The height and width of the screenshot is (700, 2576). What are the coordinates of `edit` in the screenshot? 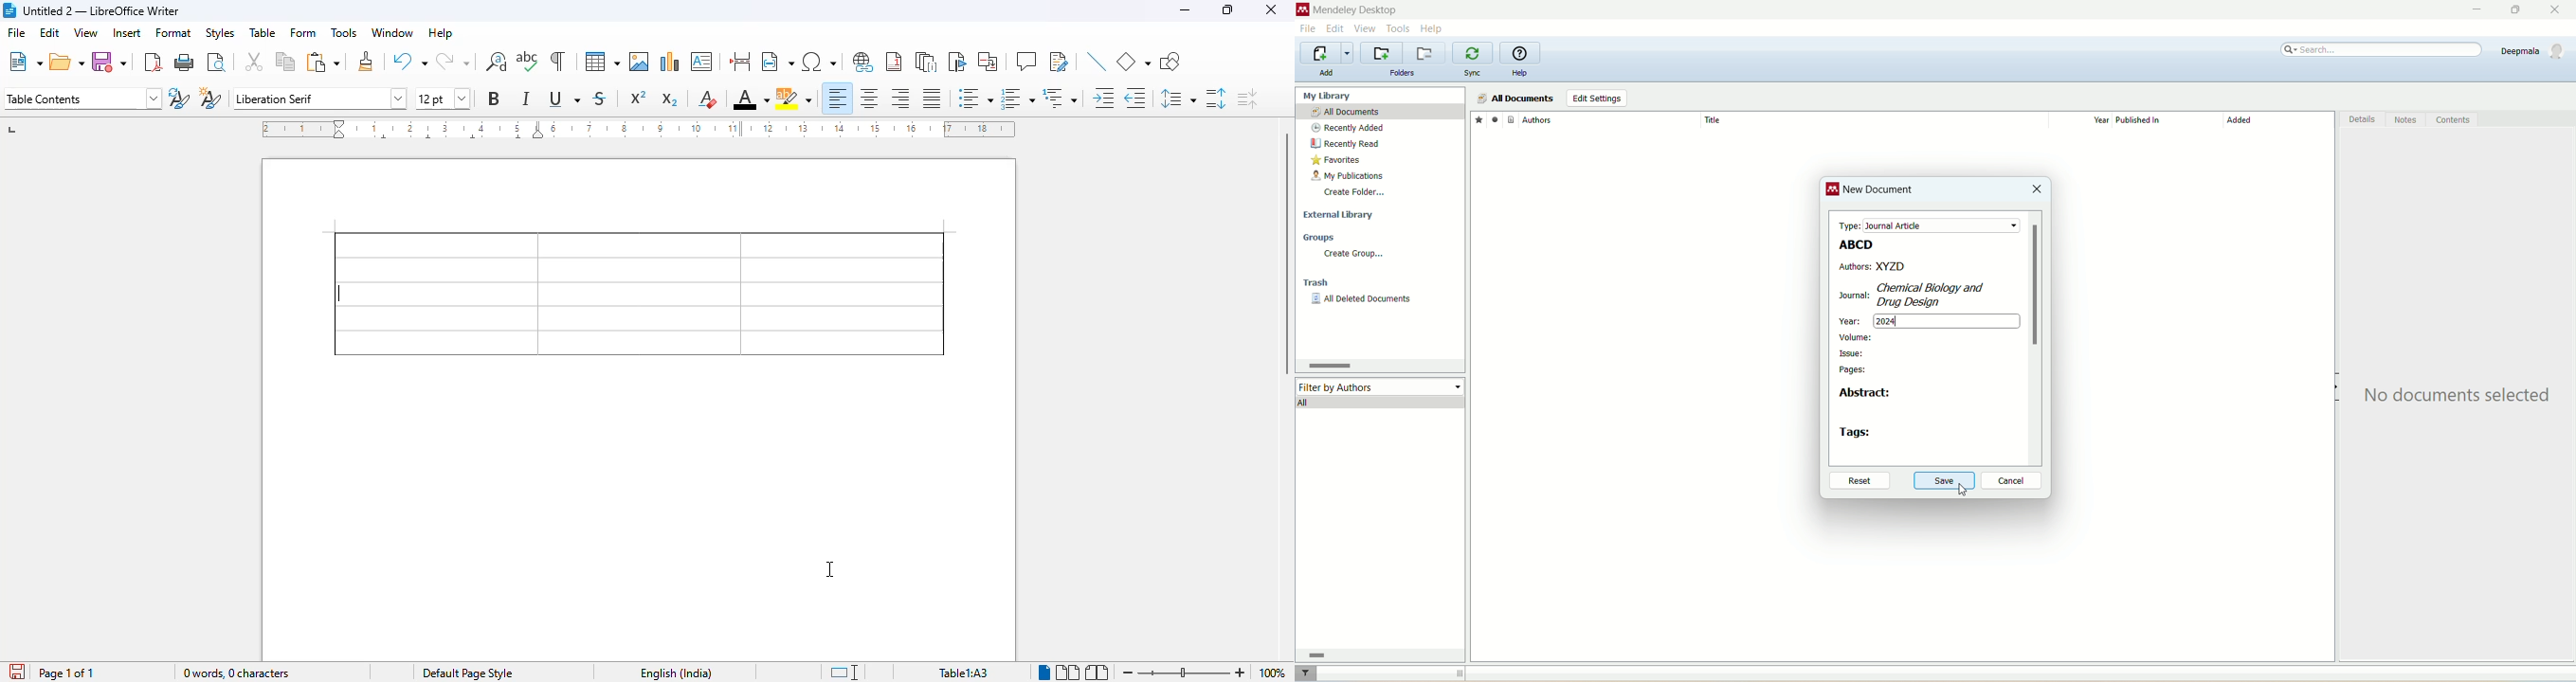 It's located at (1334, 29).